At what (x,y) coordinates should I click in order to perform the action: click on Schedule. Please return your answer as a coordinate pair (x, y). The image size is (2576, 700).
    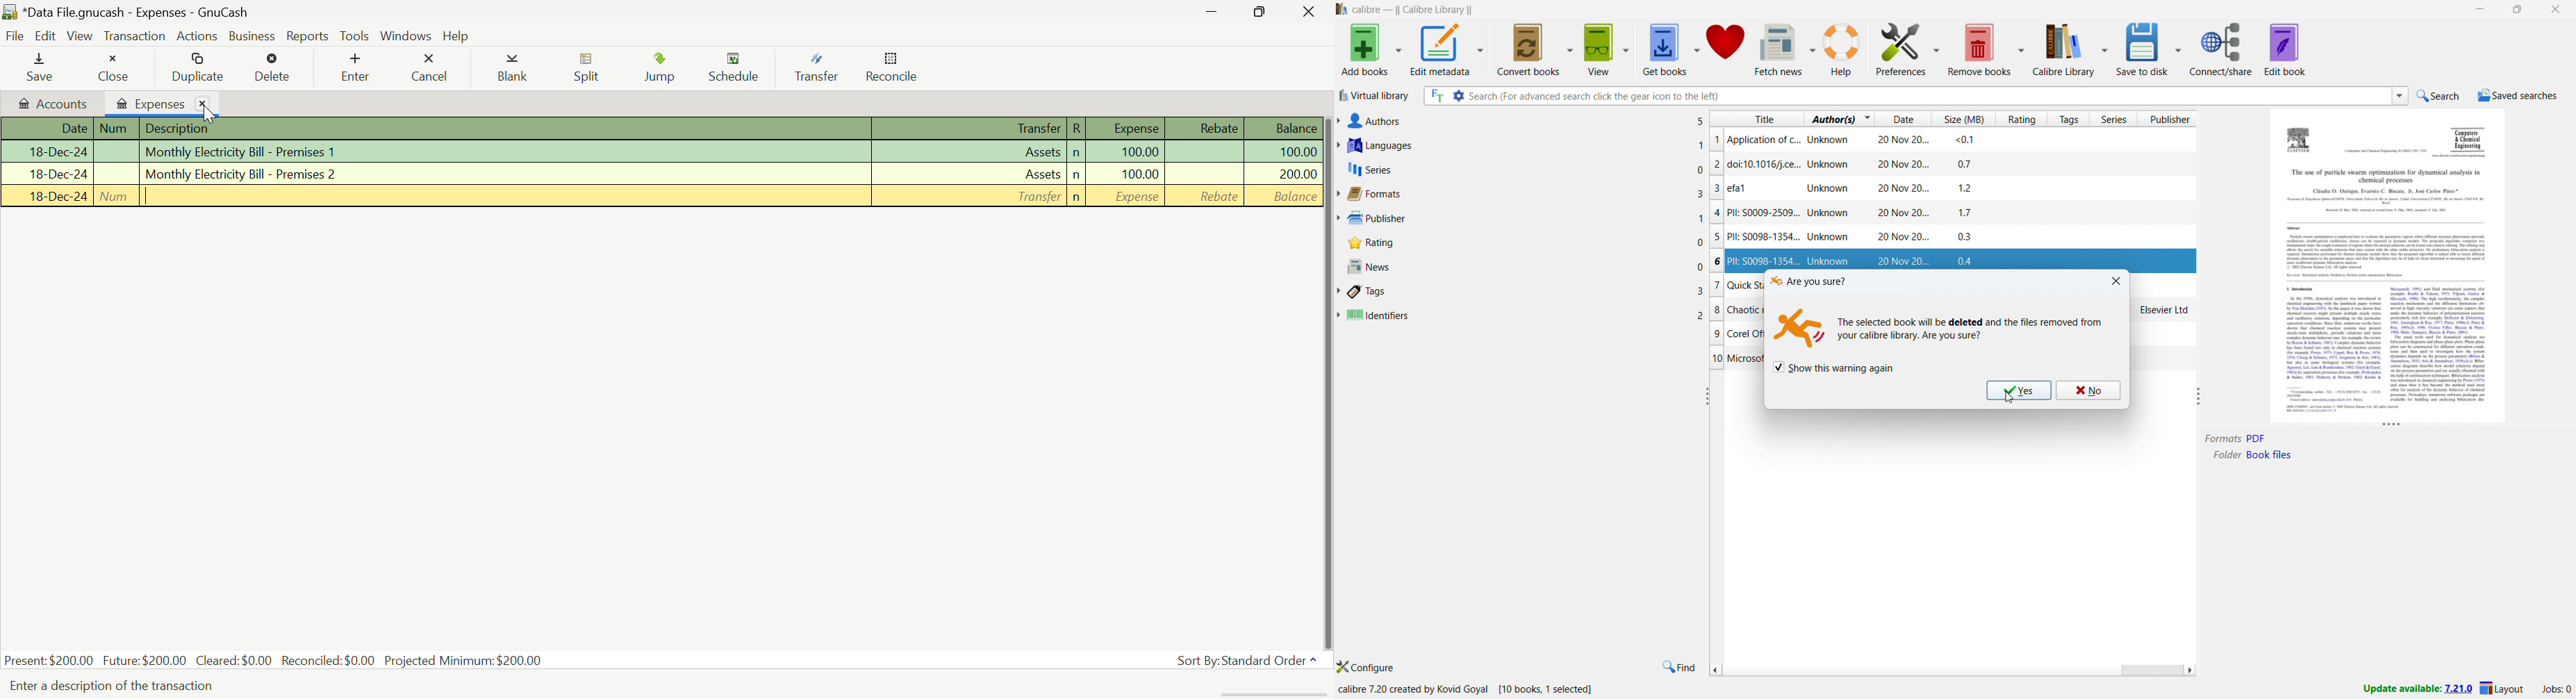
    Looking at the image, I should click on (736, 69).